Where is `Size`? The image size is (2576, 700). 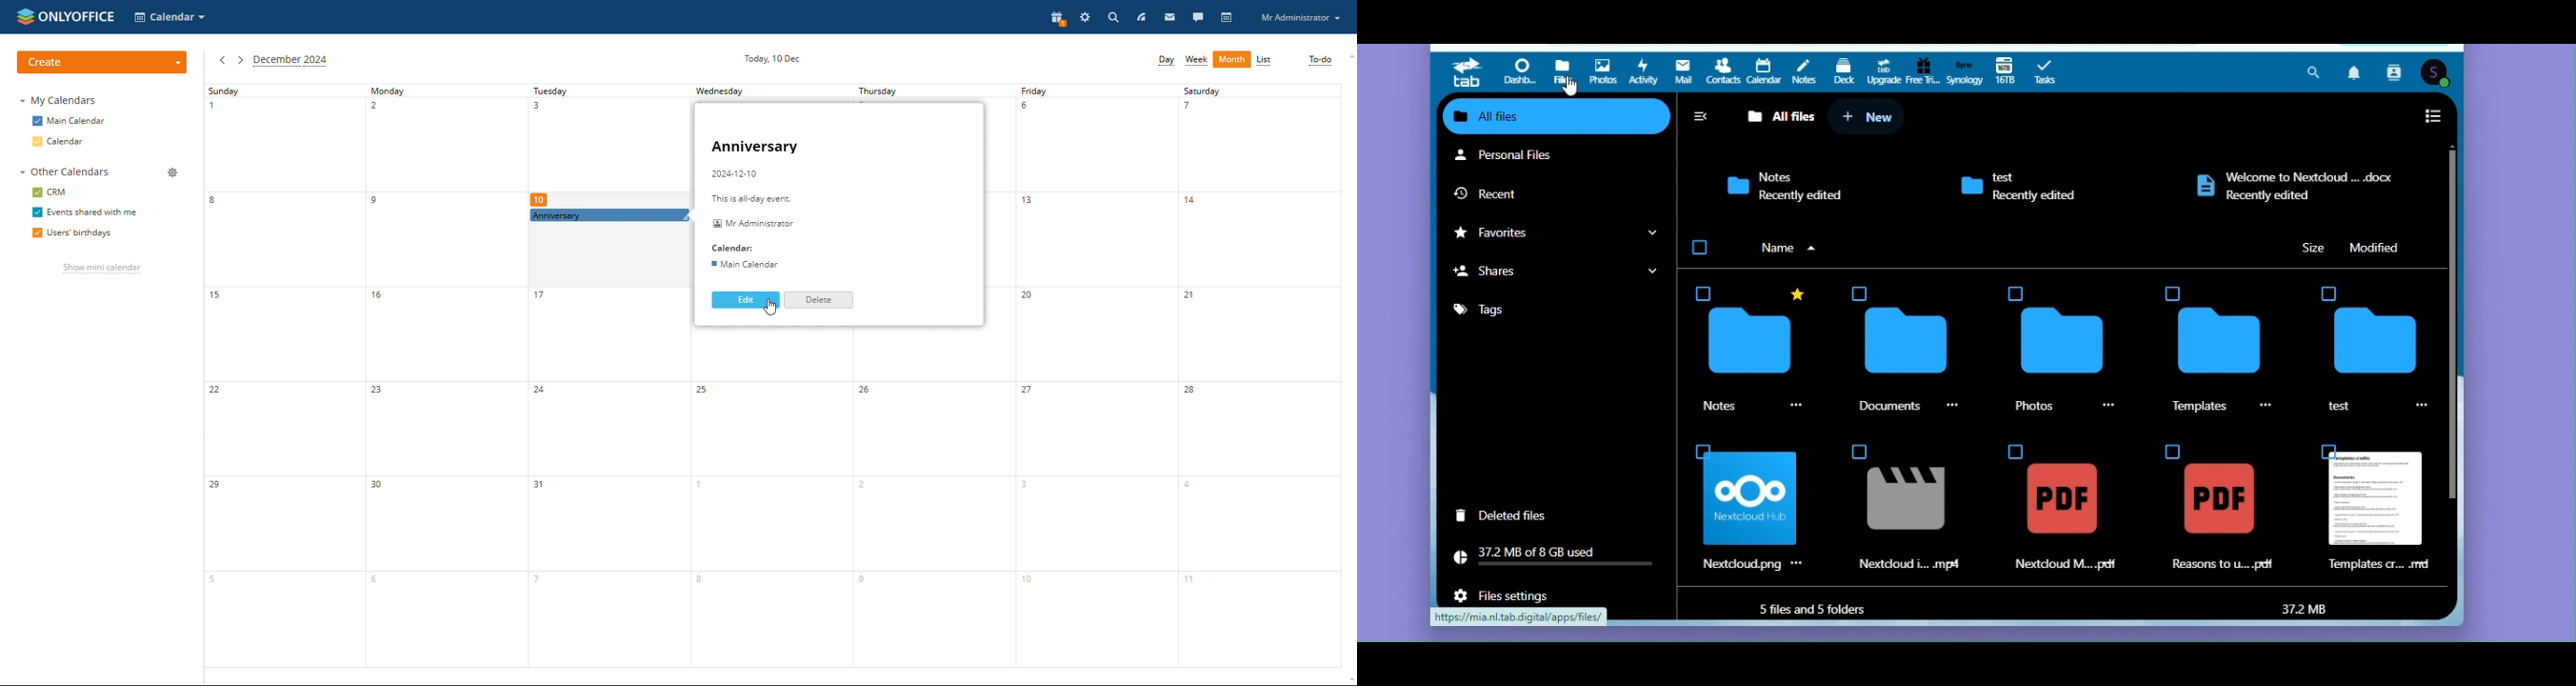 Size is located at coordinates (2318, 247).